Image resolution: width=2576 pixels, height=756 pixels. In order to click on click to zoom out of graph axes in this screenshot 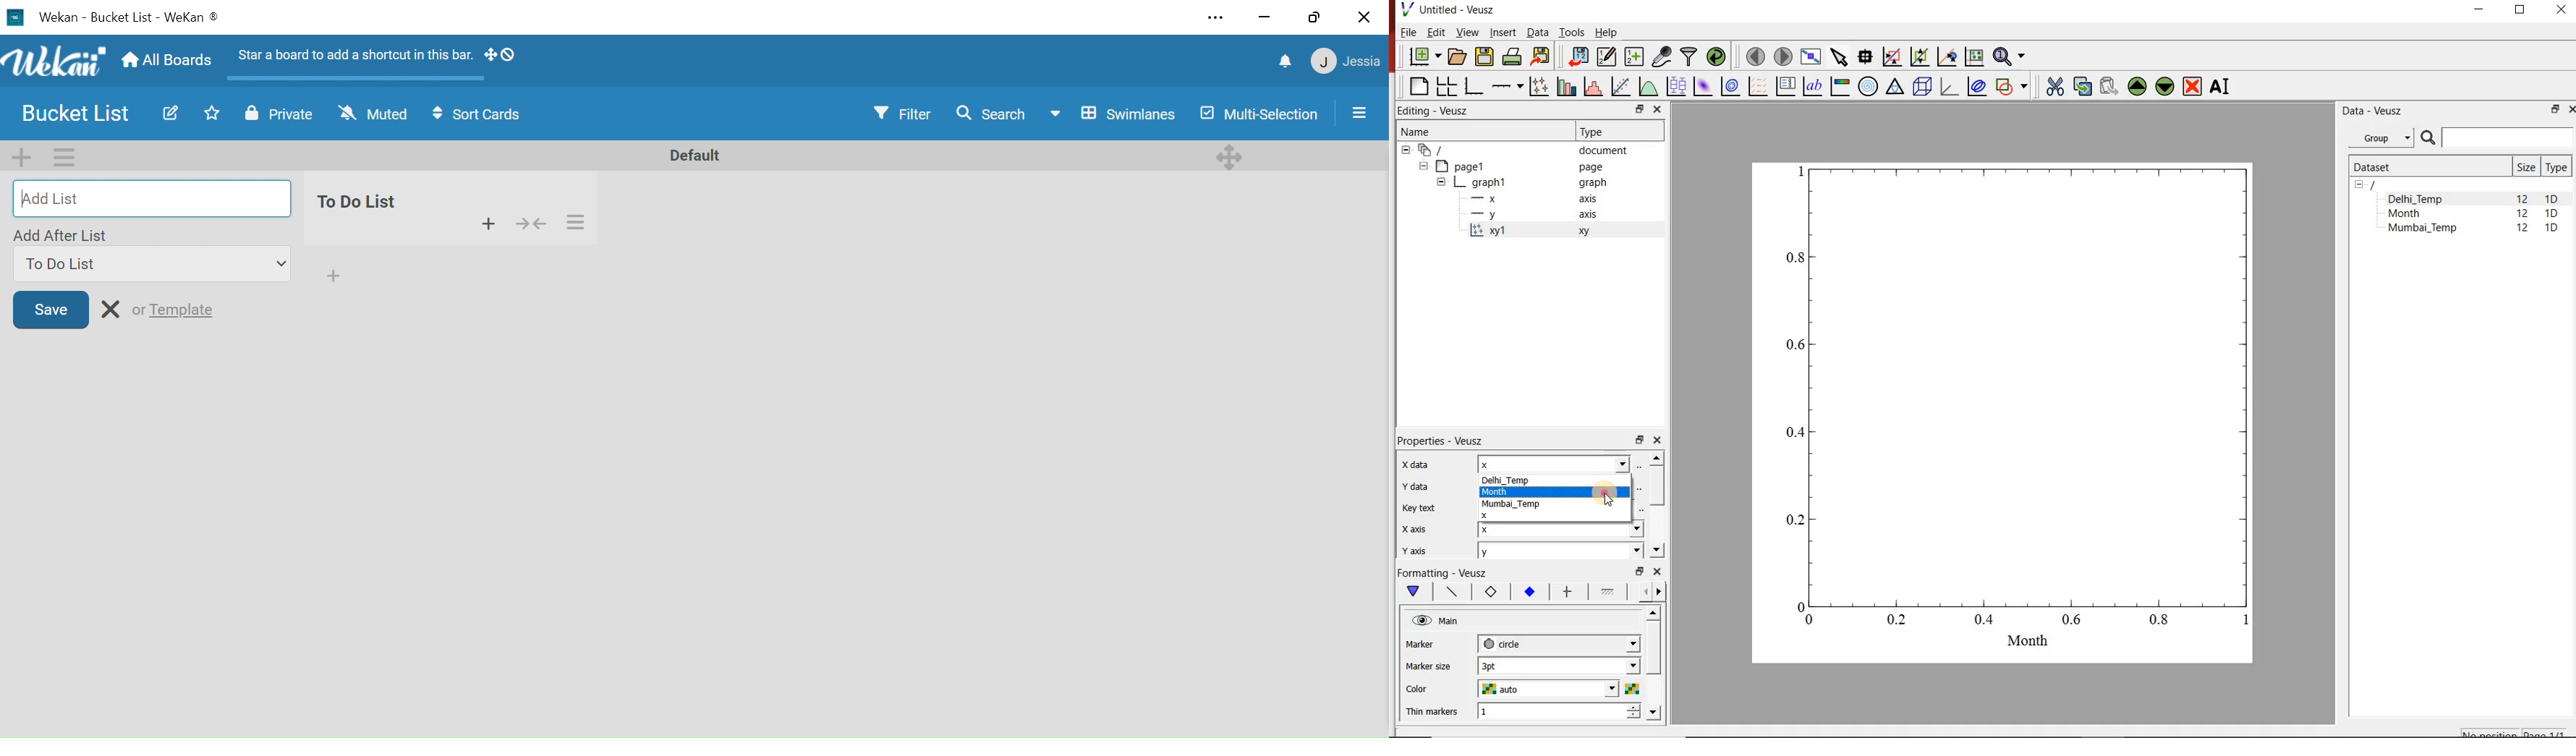, I will do `click(1919, 57)`.